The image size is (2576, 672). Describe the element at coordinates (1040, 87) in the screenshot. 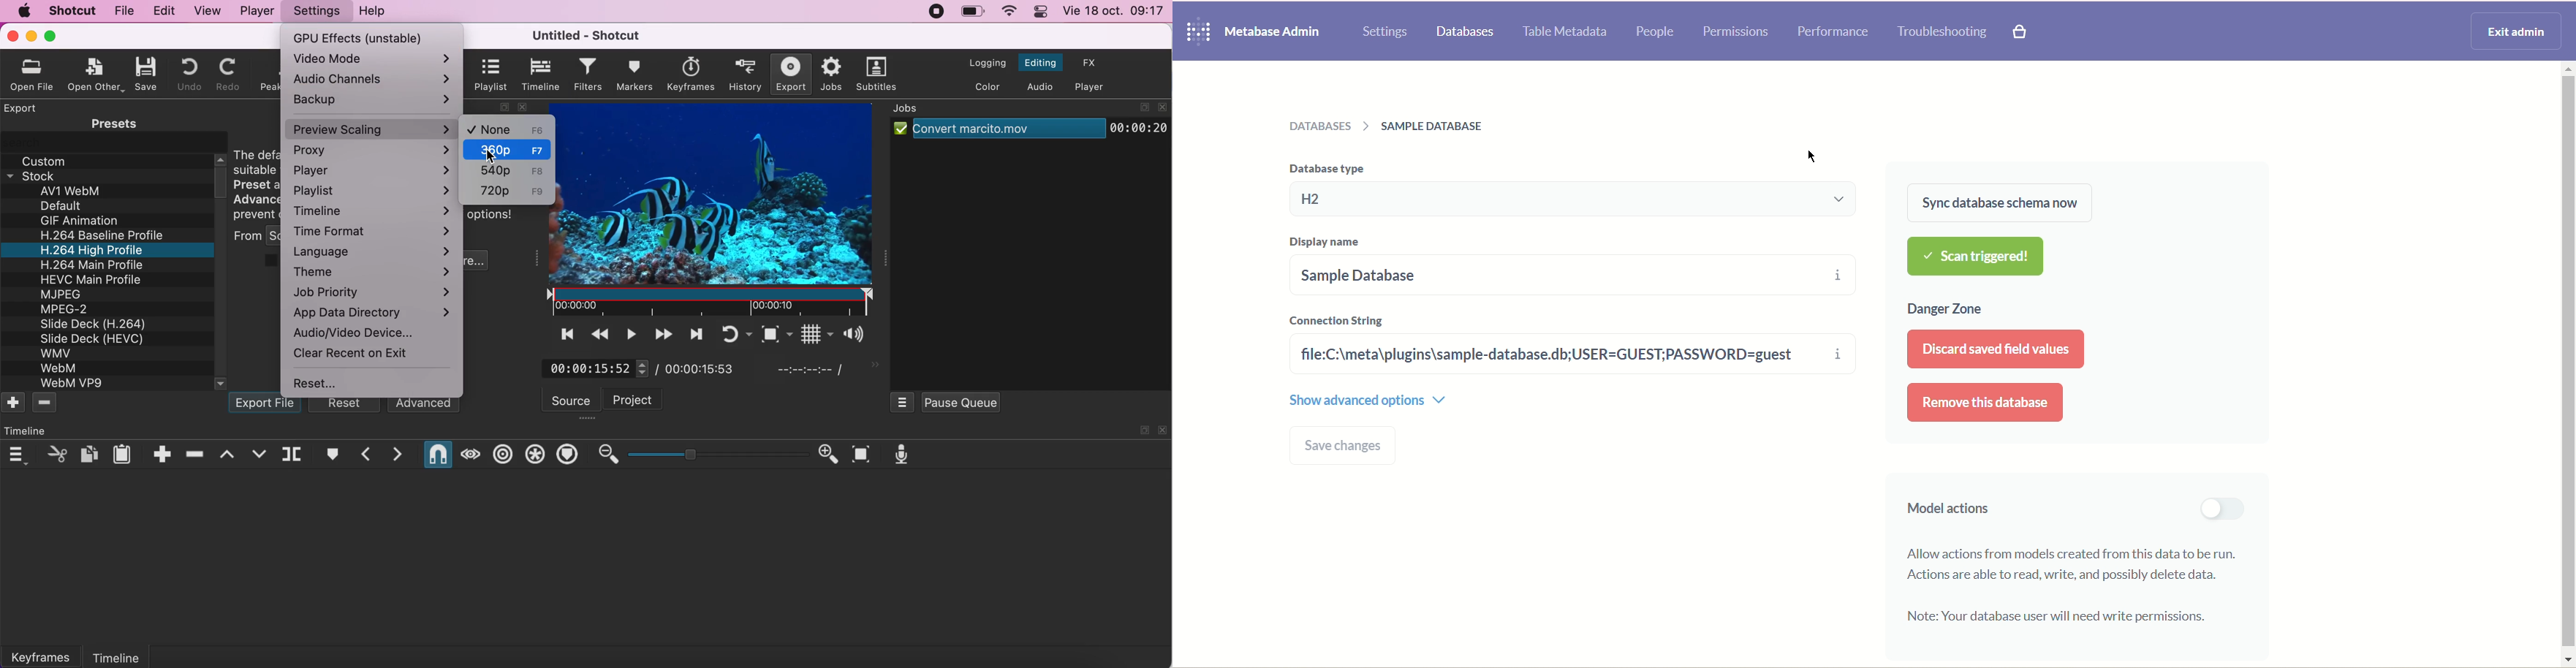

I see `switch to the audio layout` at that location.